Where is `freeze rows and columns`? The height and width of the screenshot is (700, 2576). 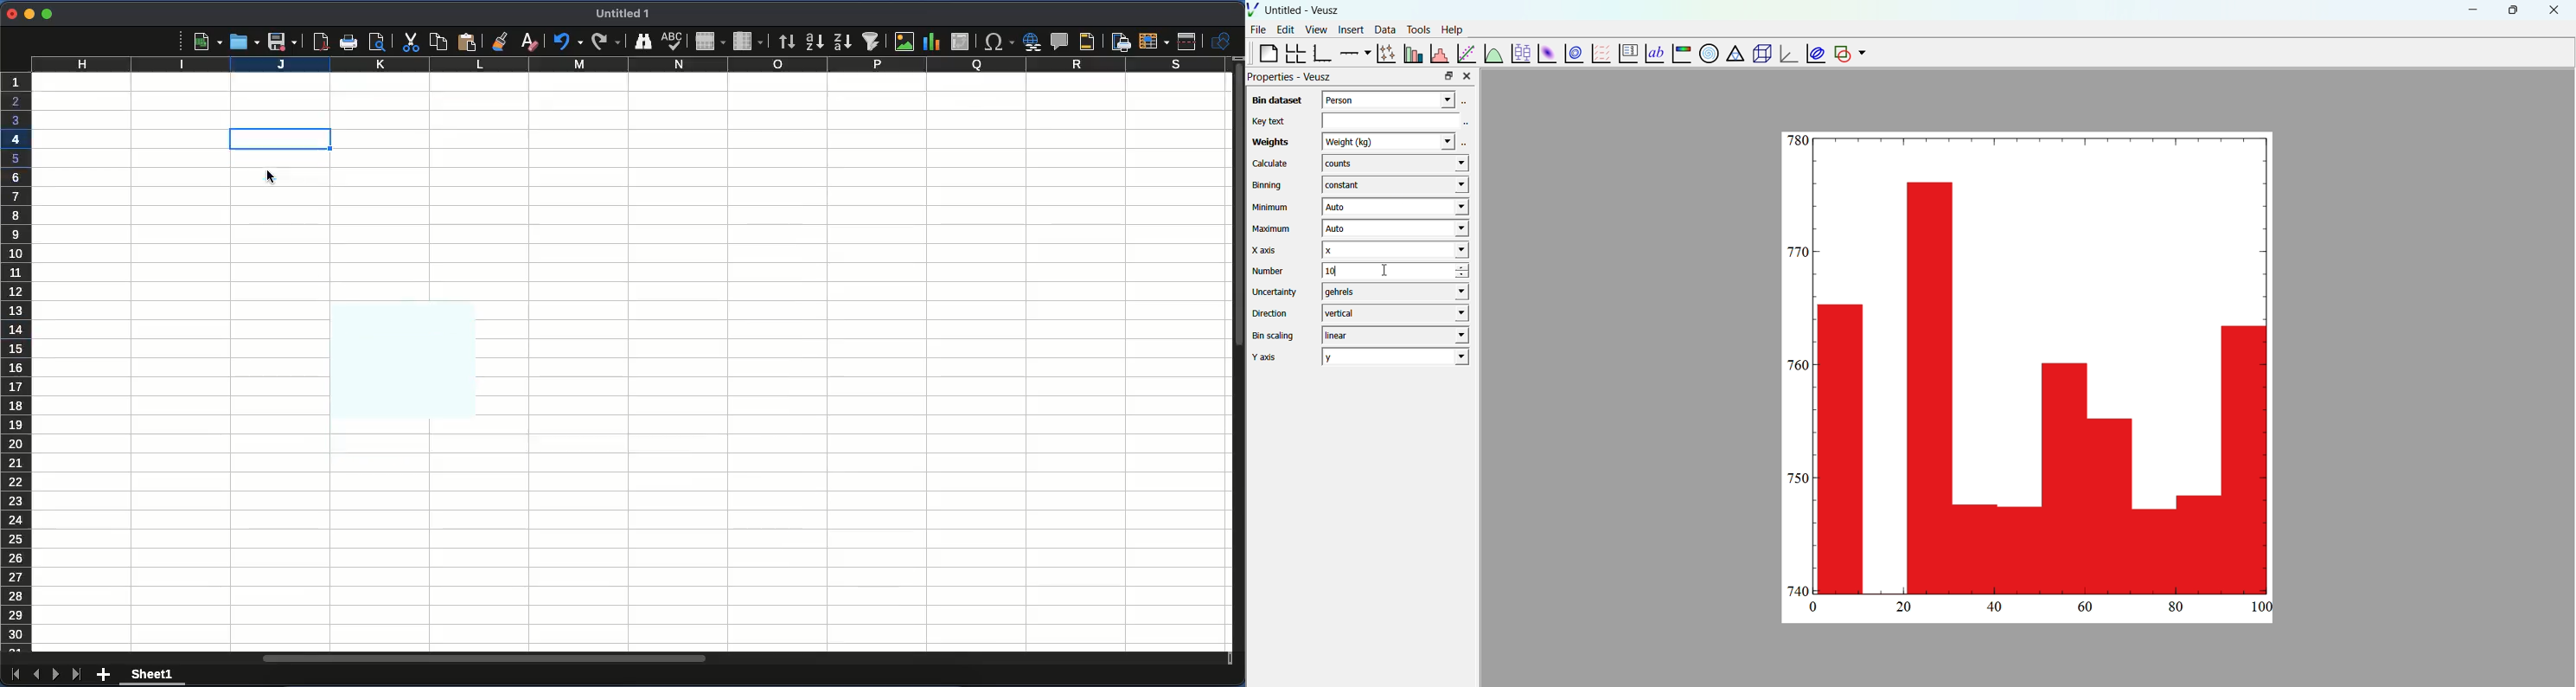 freeze rows and columns is located at coordinates (1154, 41).